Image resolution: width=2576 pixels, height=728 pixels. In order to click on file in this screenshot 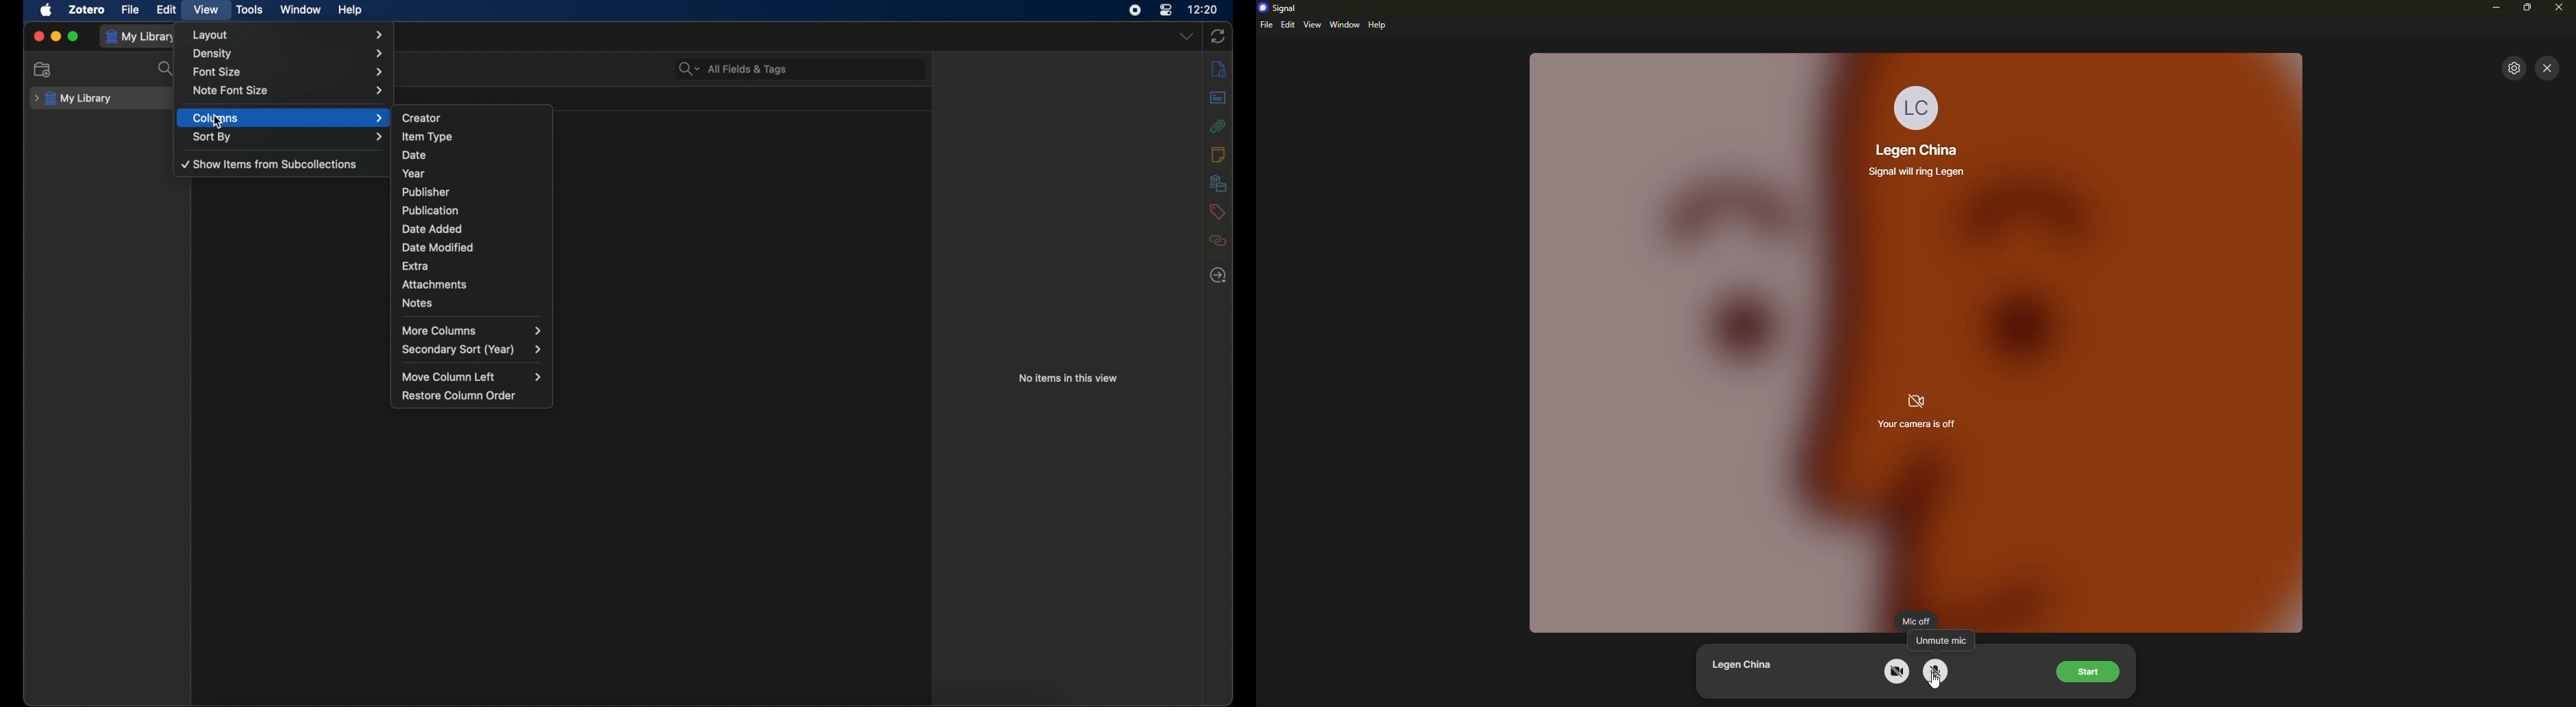, I will do `click(131, 10)`.